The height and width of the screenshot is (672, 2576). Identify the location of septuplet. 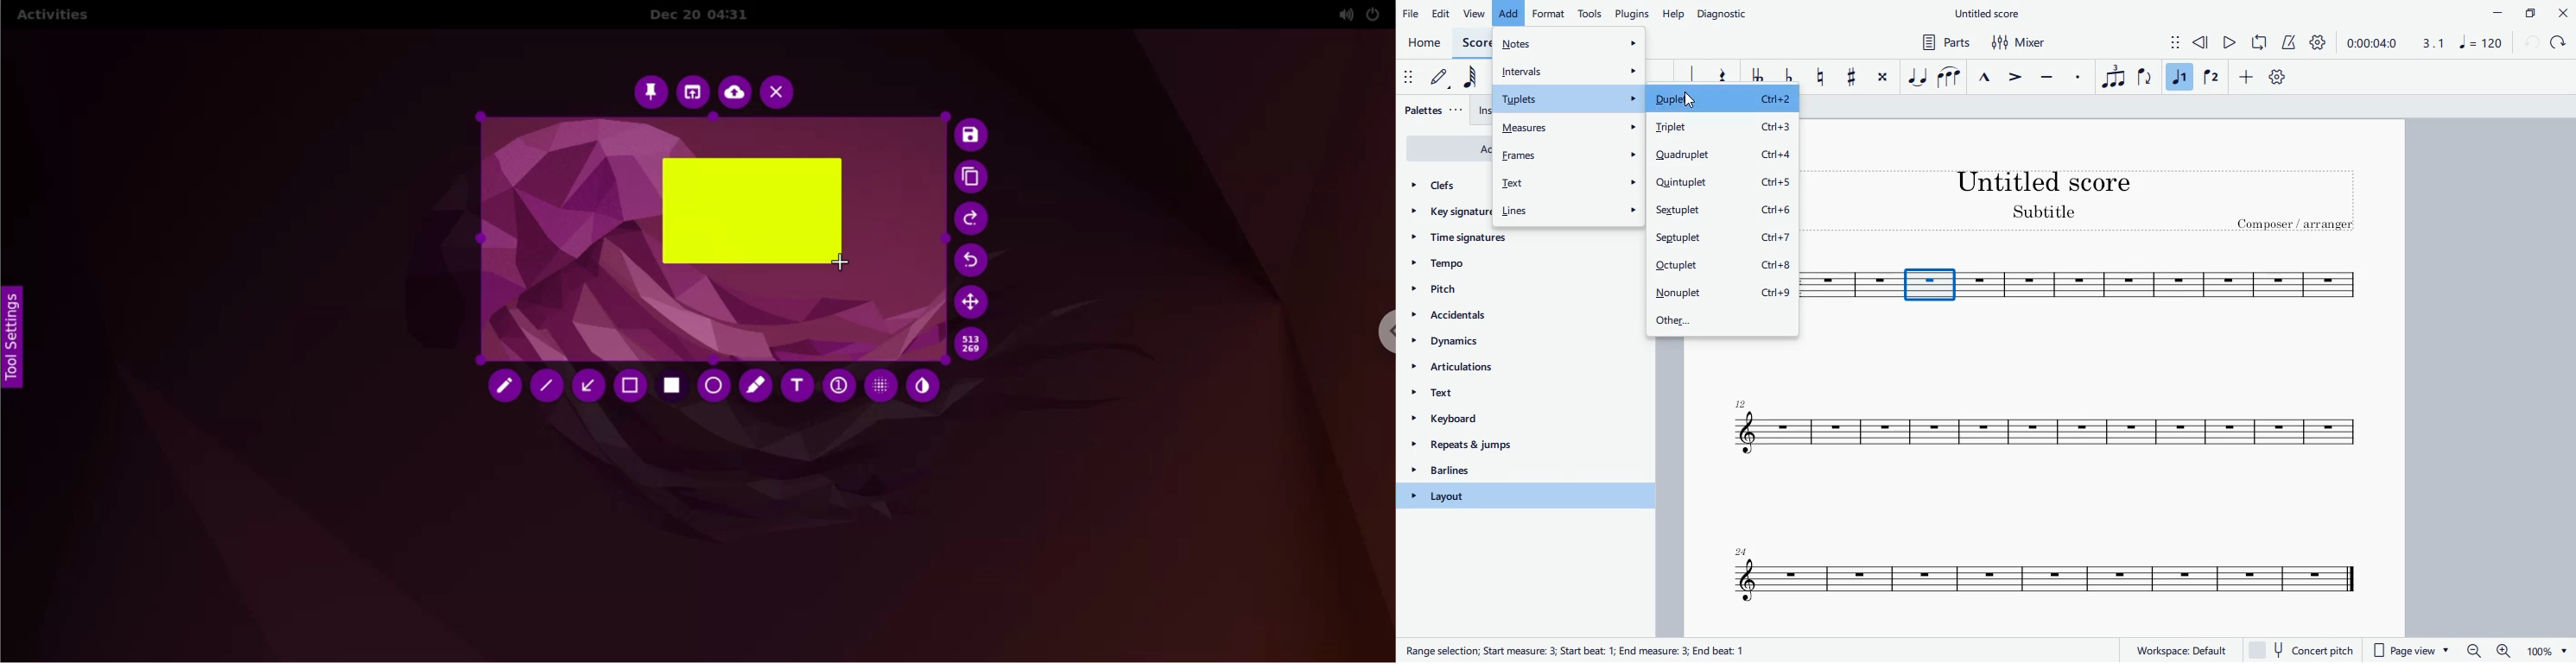
(1726, 241).